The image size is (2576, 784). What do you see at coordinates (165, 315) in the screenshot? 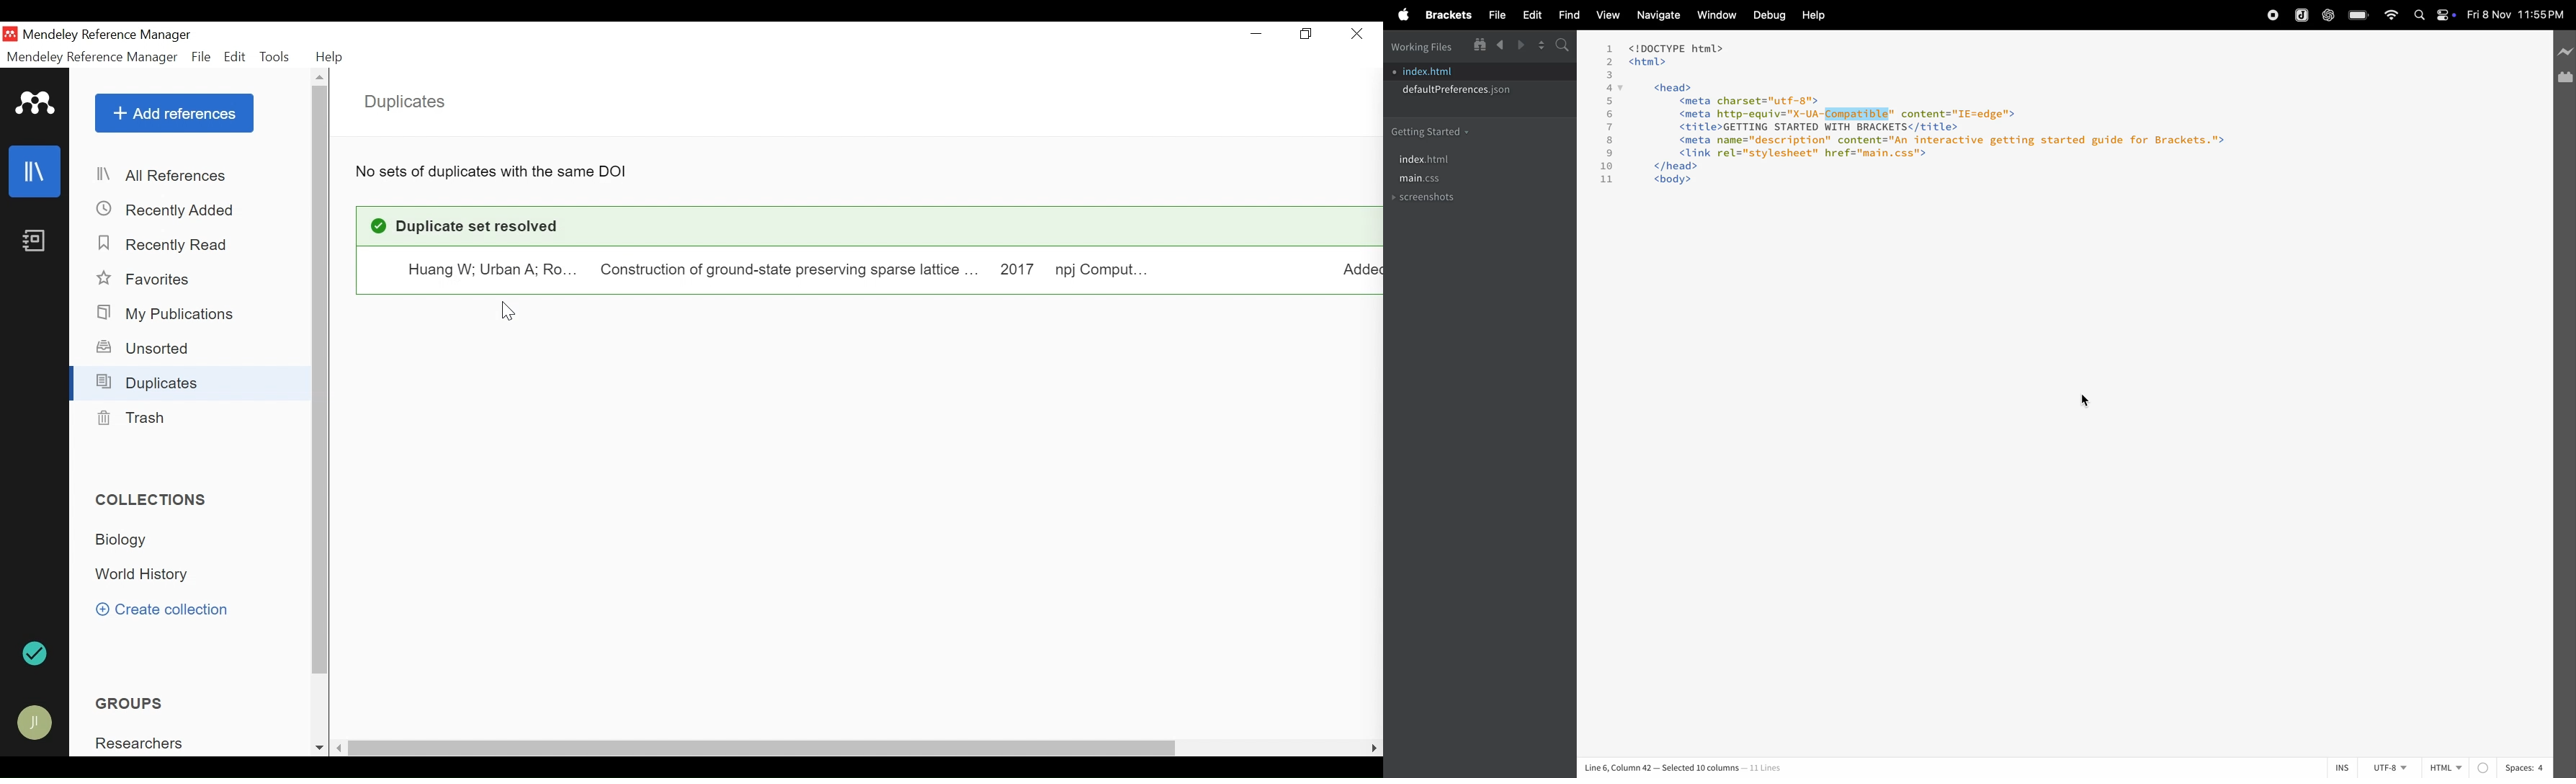
I see `My Publications` at bounding box center [165, 315].